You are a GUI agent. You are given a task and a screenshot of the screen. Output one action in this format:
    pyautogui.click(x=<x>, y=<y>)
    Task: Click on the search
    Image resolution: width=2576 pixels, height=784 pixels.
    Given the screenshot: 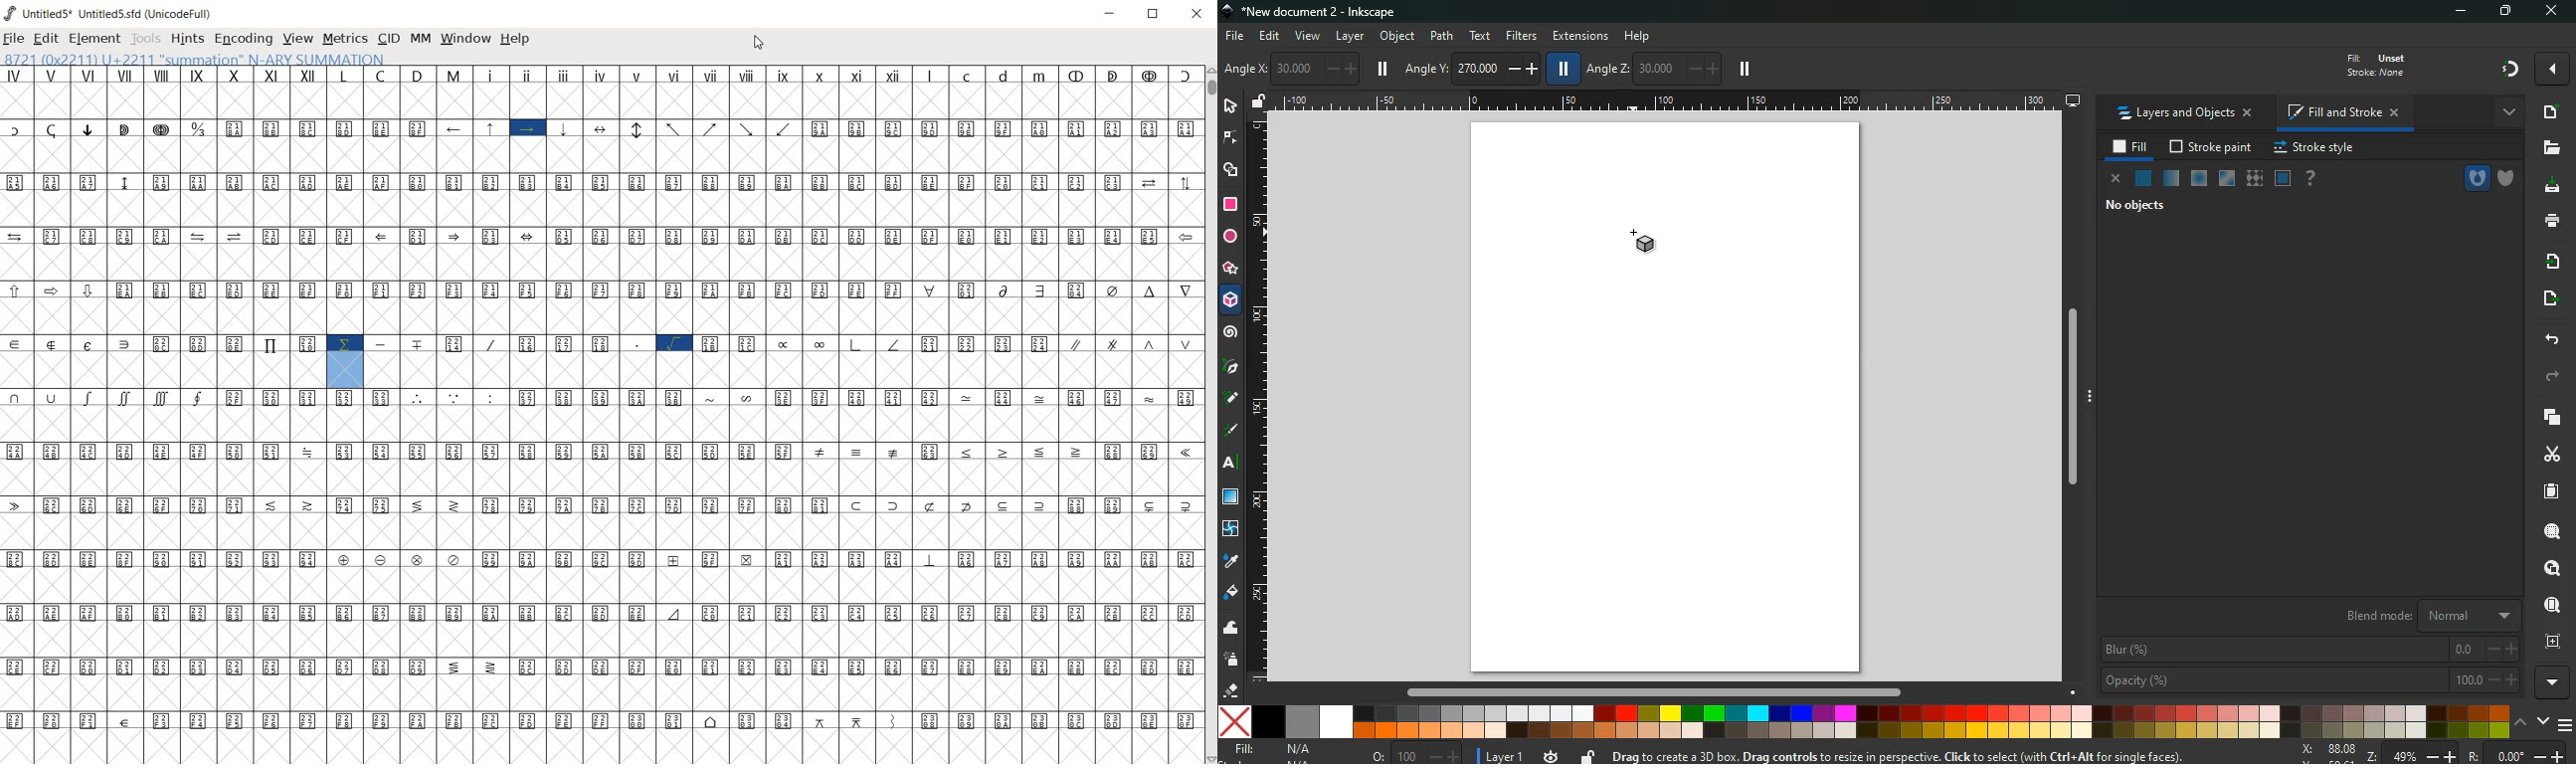 What is the action you would take?
    pyautogui.click(x=2550, y=531)
    